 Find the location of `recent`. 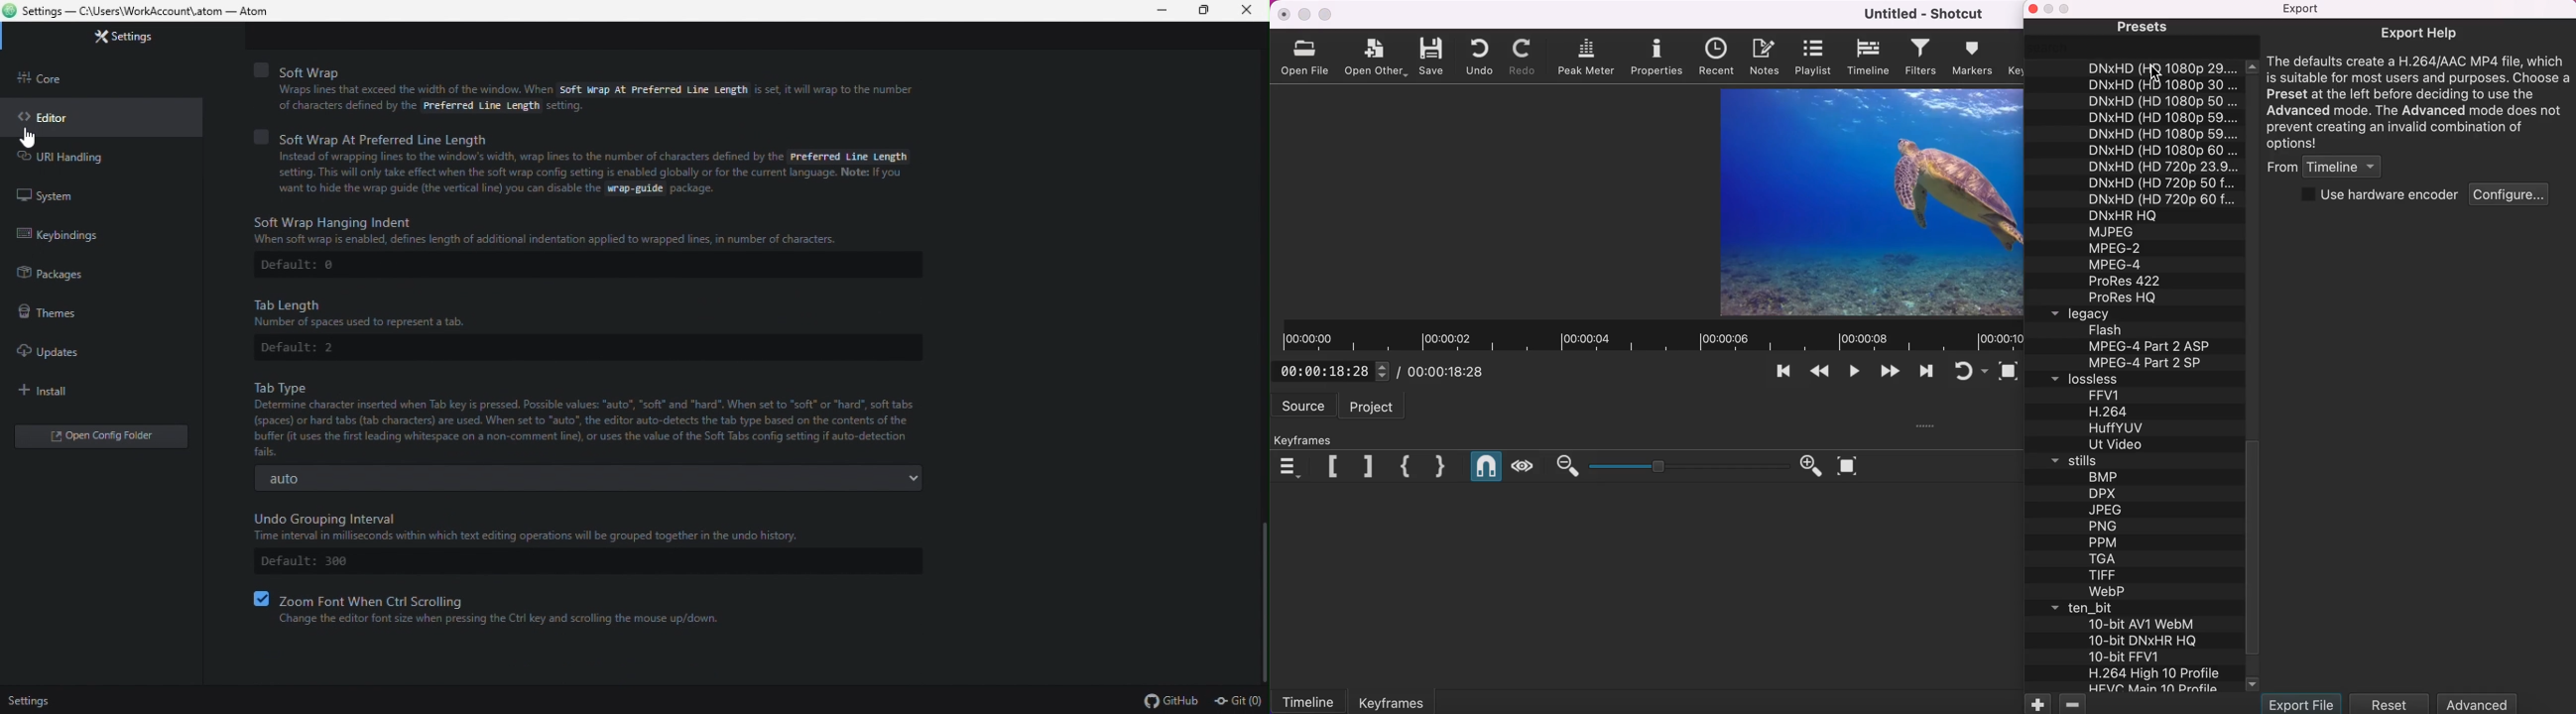

recent is located at coordinates (1717, 58).